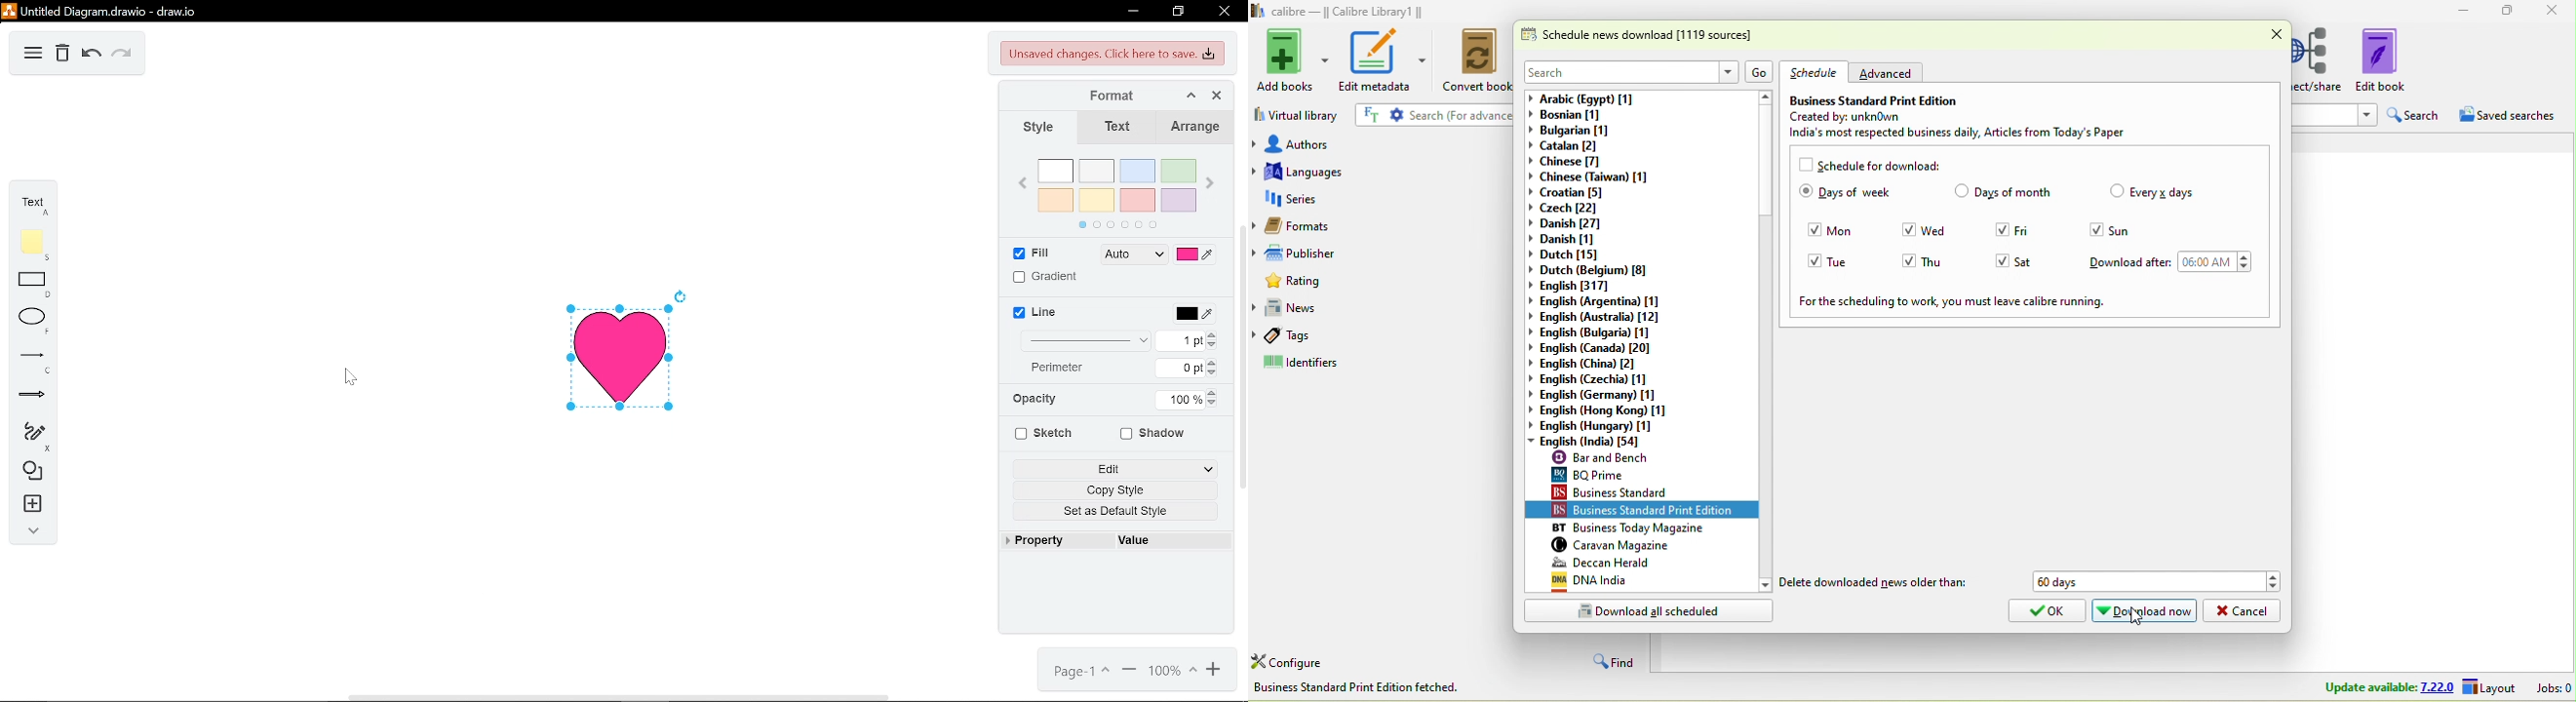 This screenshot has height=728, width=2576. I want to click on chinese [7], so click(1581, 162).